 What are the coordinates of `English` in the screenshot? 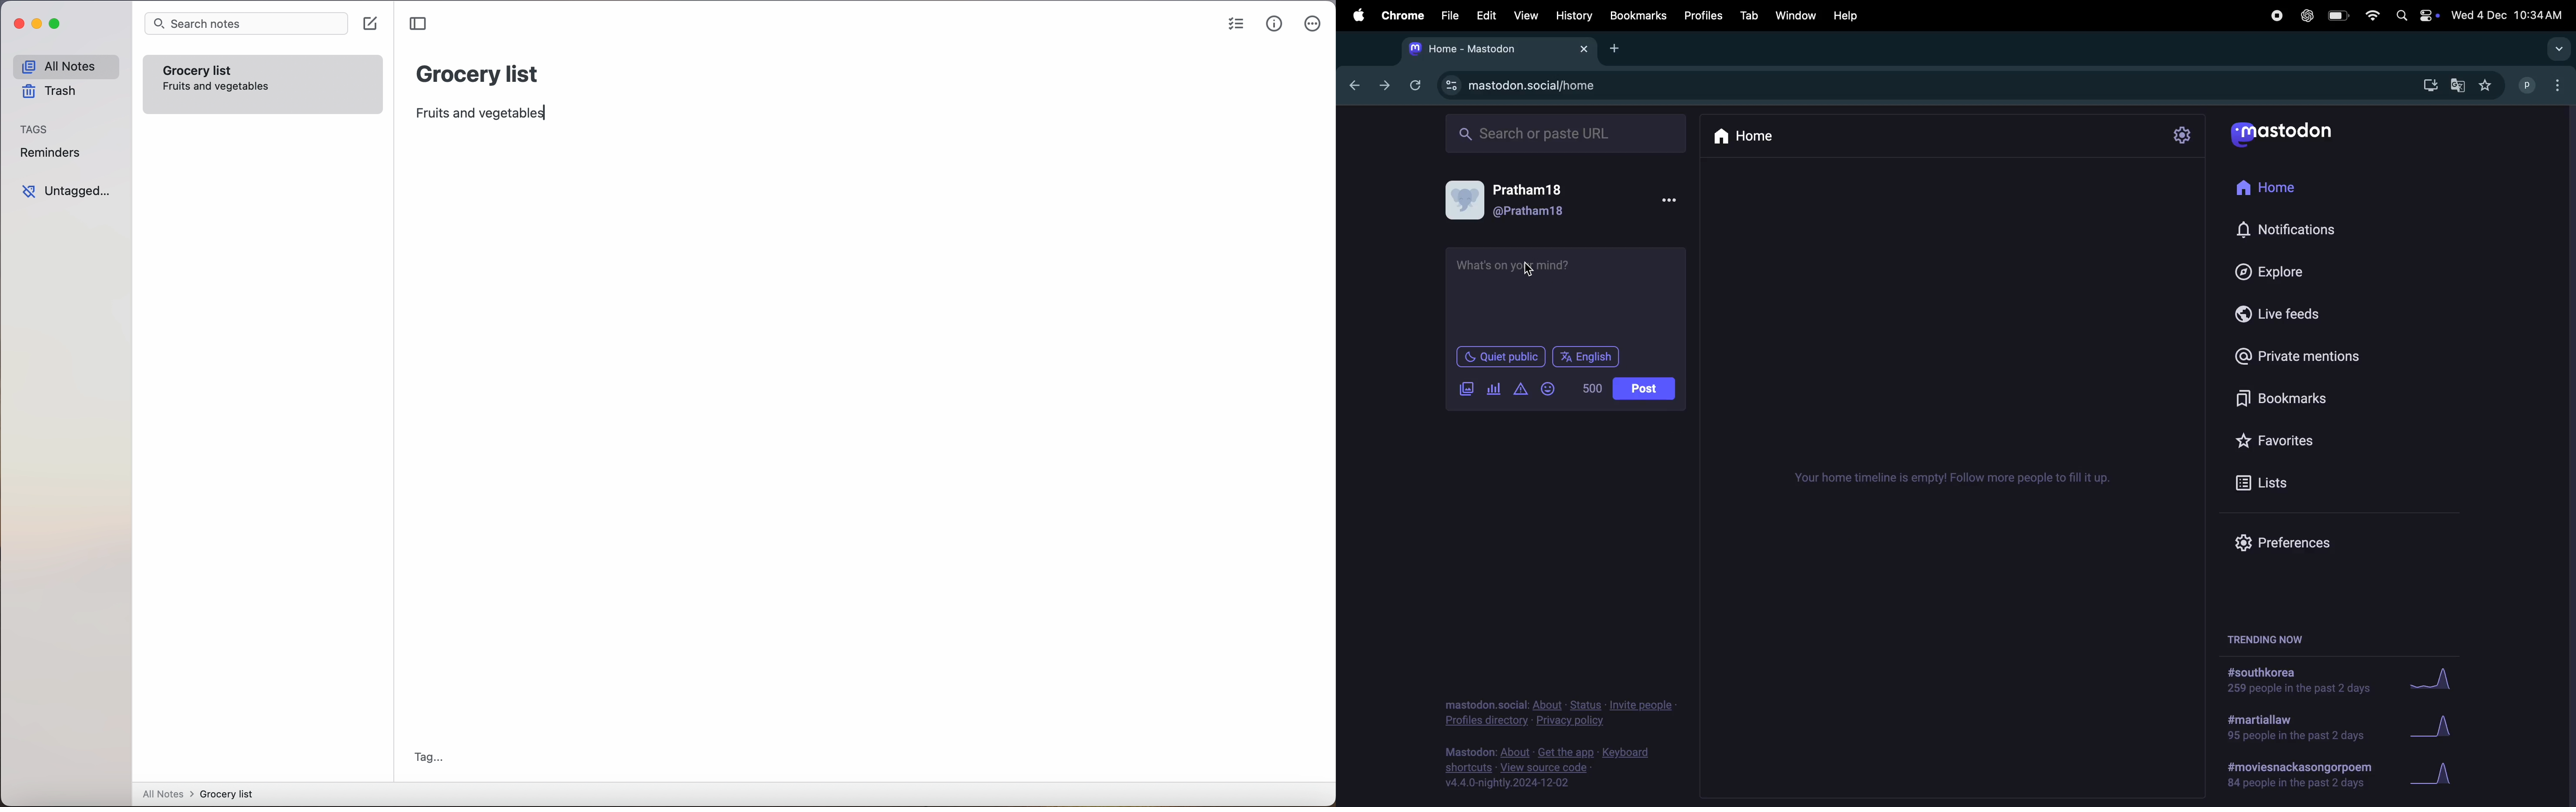 It's located at (1586, 356).